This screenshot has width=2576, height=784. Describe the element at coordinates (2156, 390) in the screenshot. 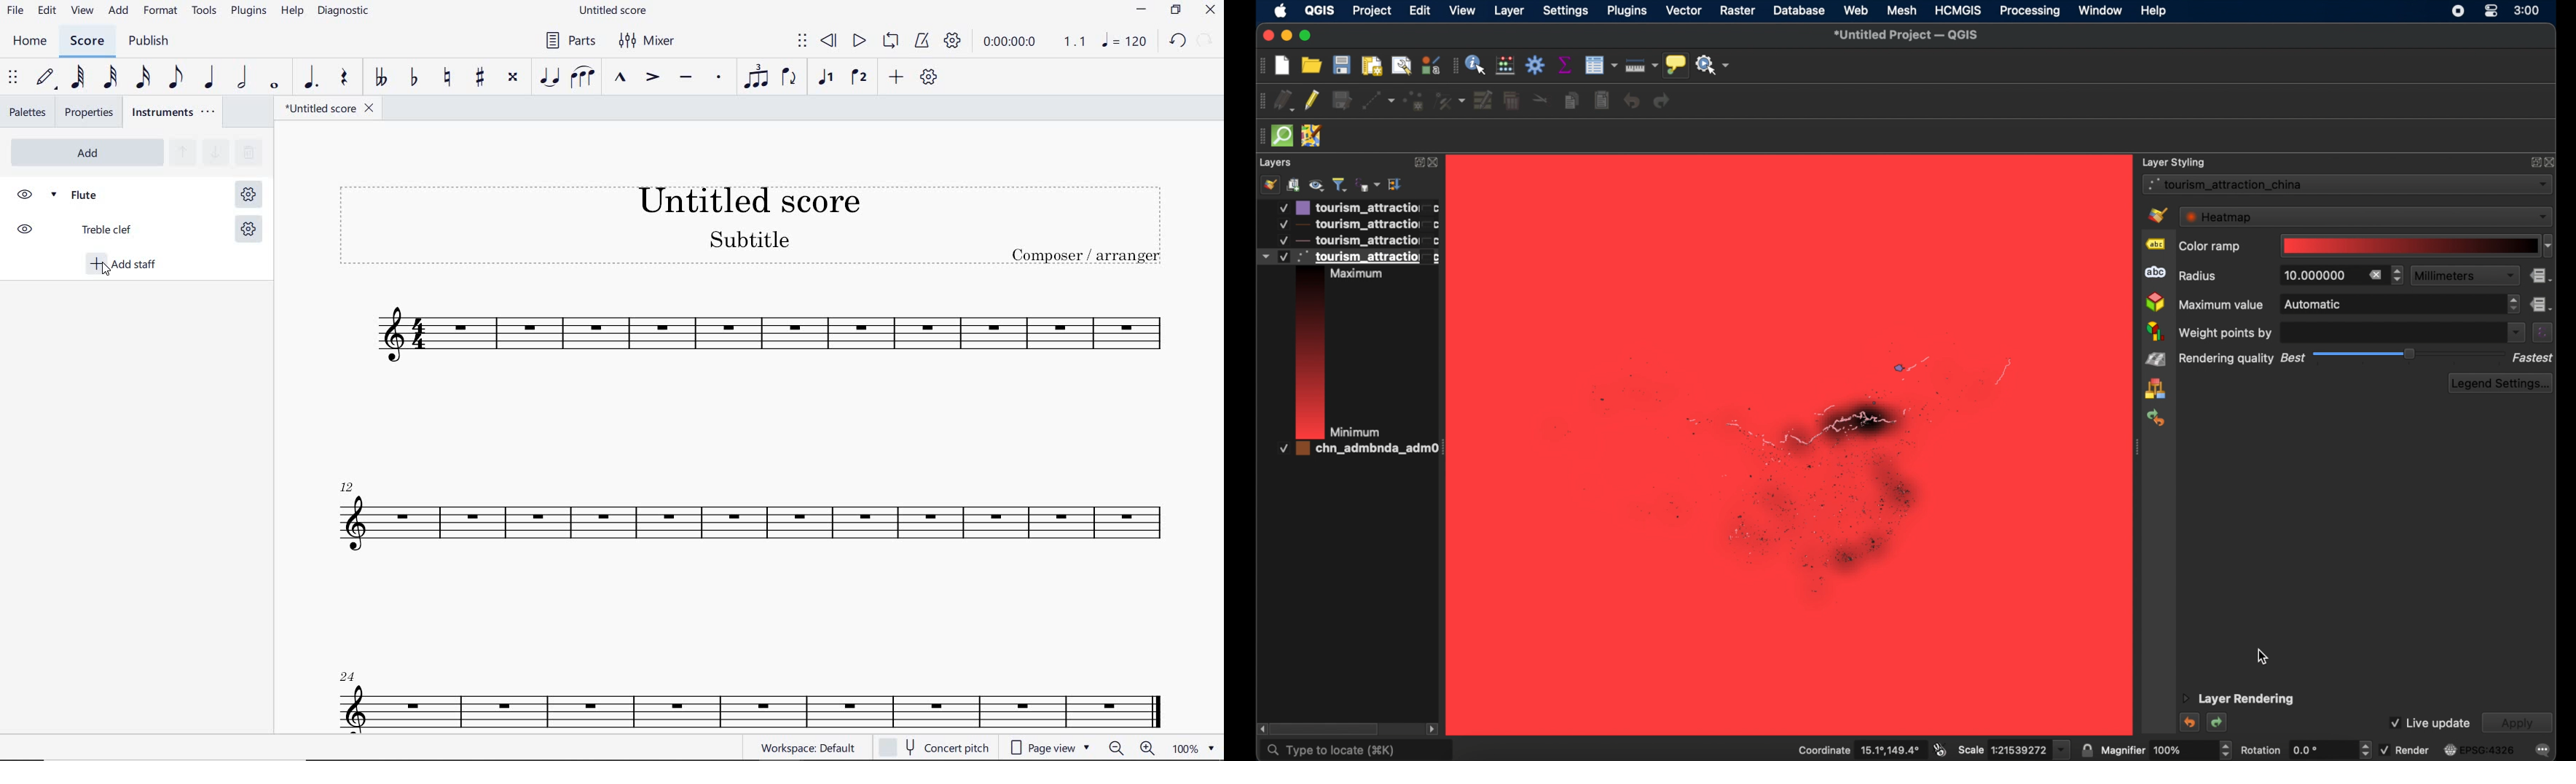

I see `style manager` at that location.